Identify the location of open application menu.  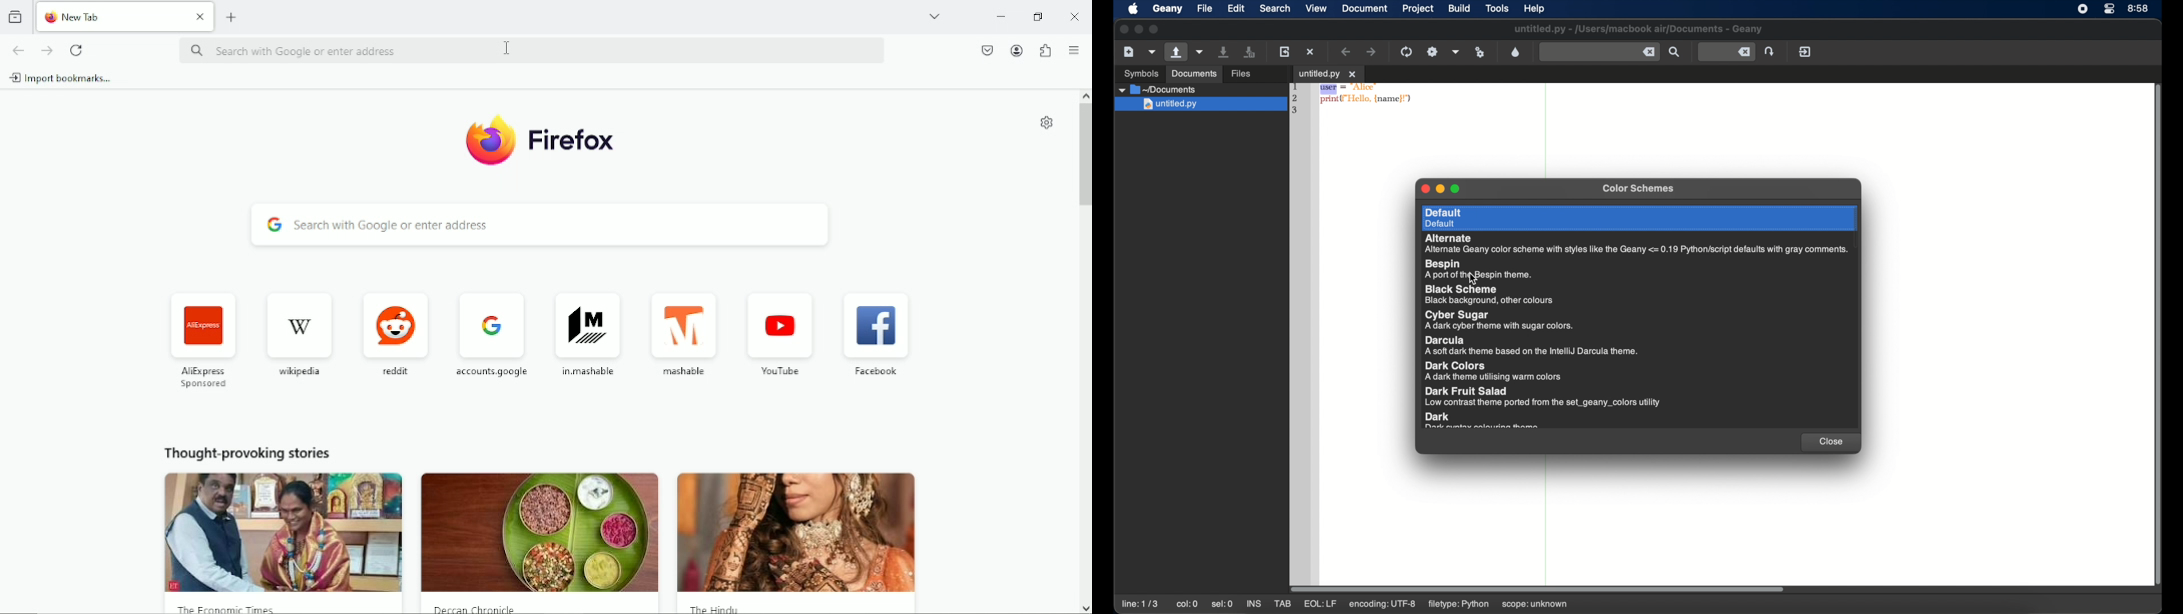
(1074, 50).